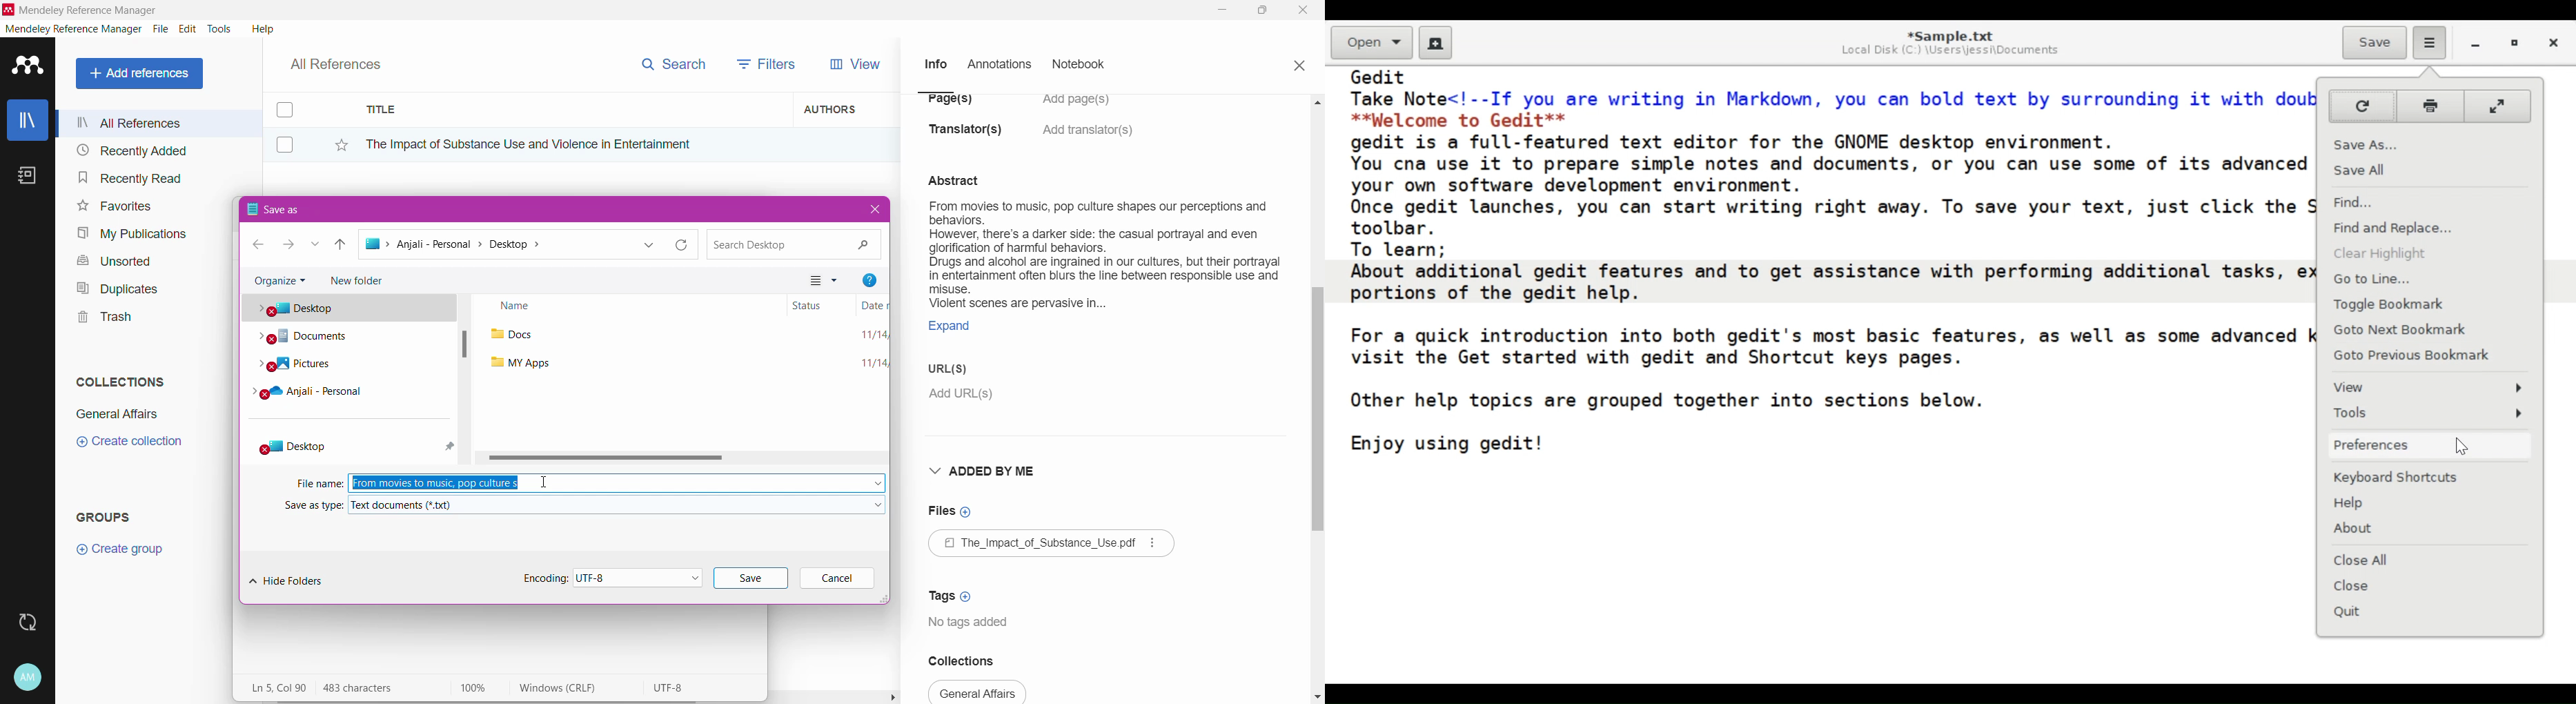 This screenshot has height=728, width=2576. What do you see at coordinates (838, 579) in the screenshot?
I see `Cancel` at bounding box center [838, 579].